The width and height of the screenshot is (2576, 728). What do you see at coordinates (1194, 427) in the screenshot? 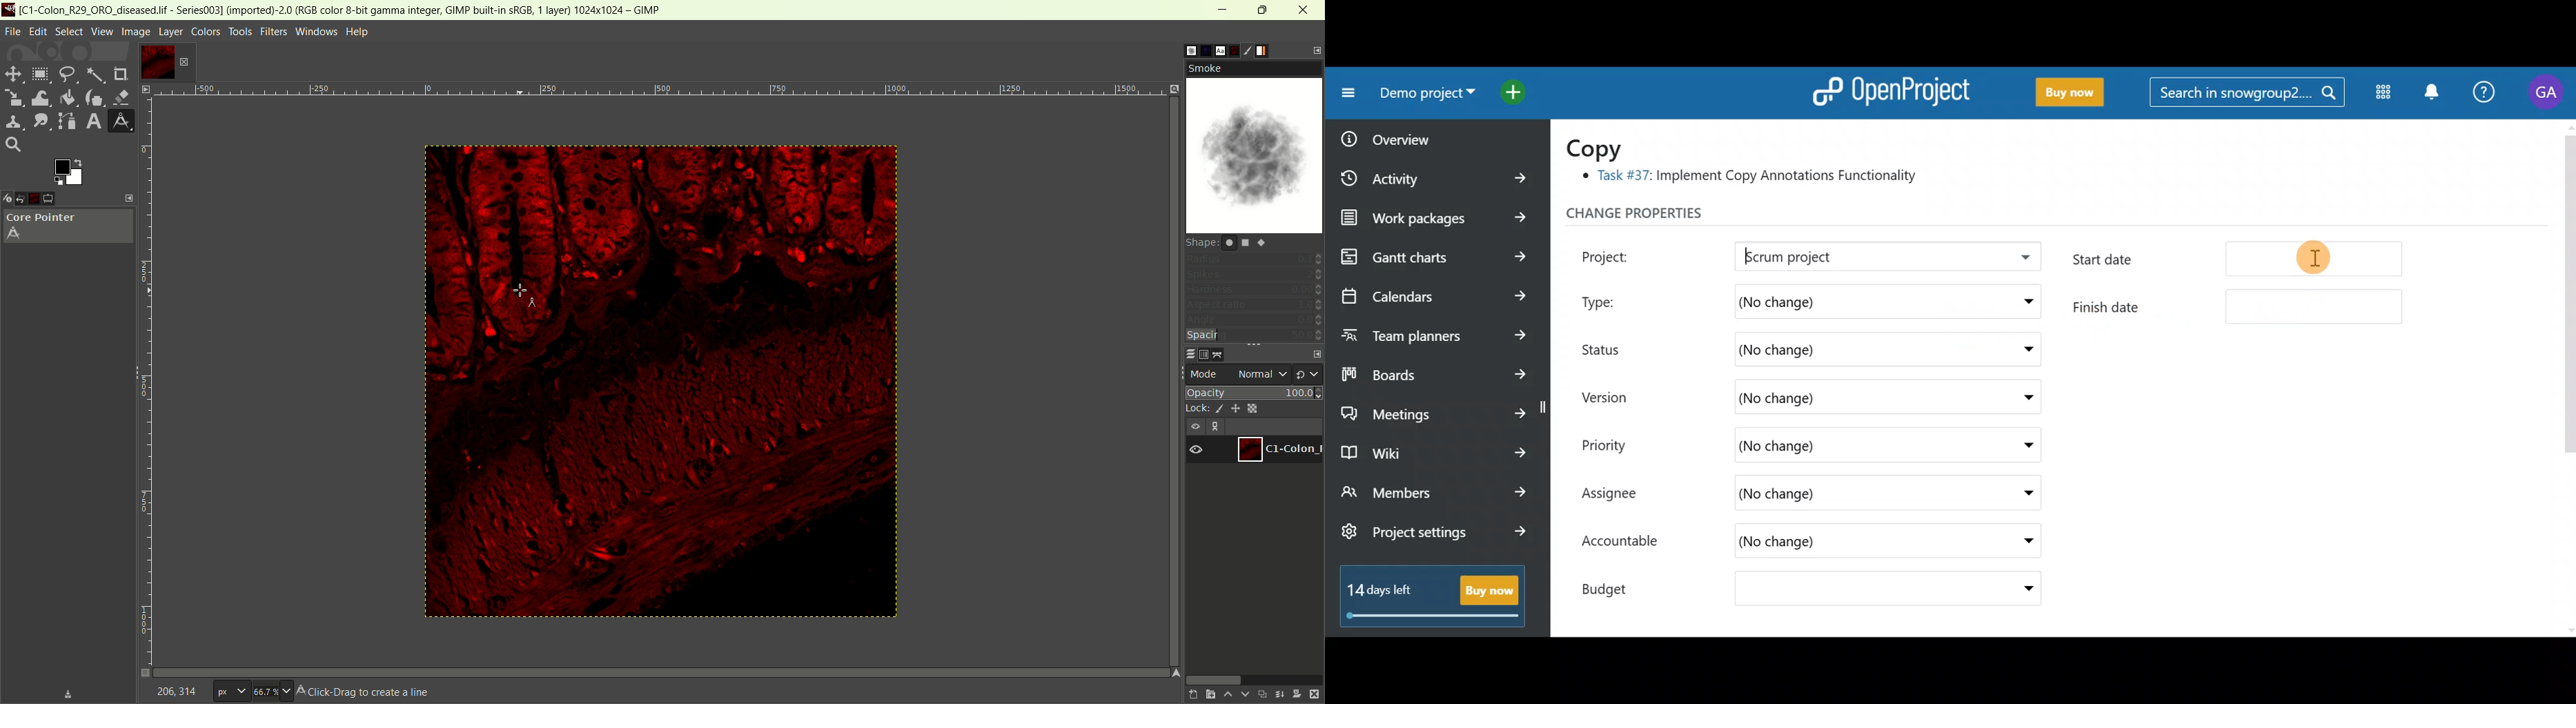
I see `visibility` at bounding box center [1194, 427].